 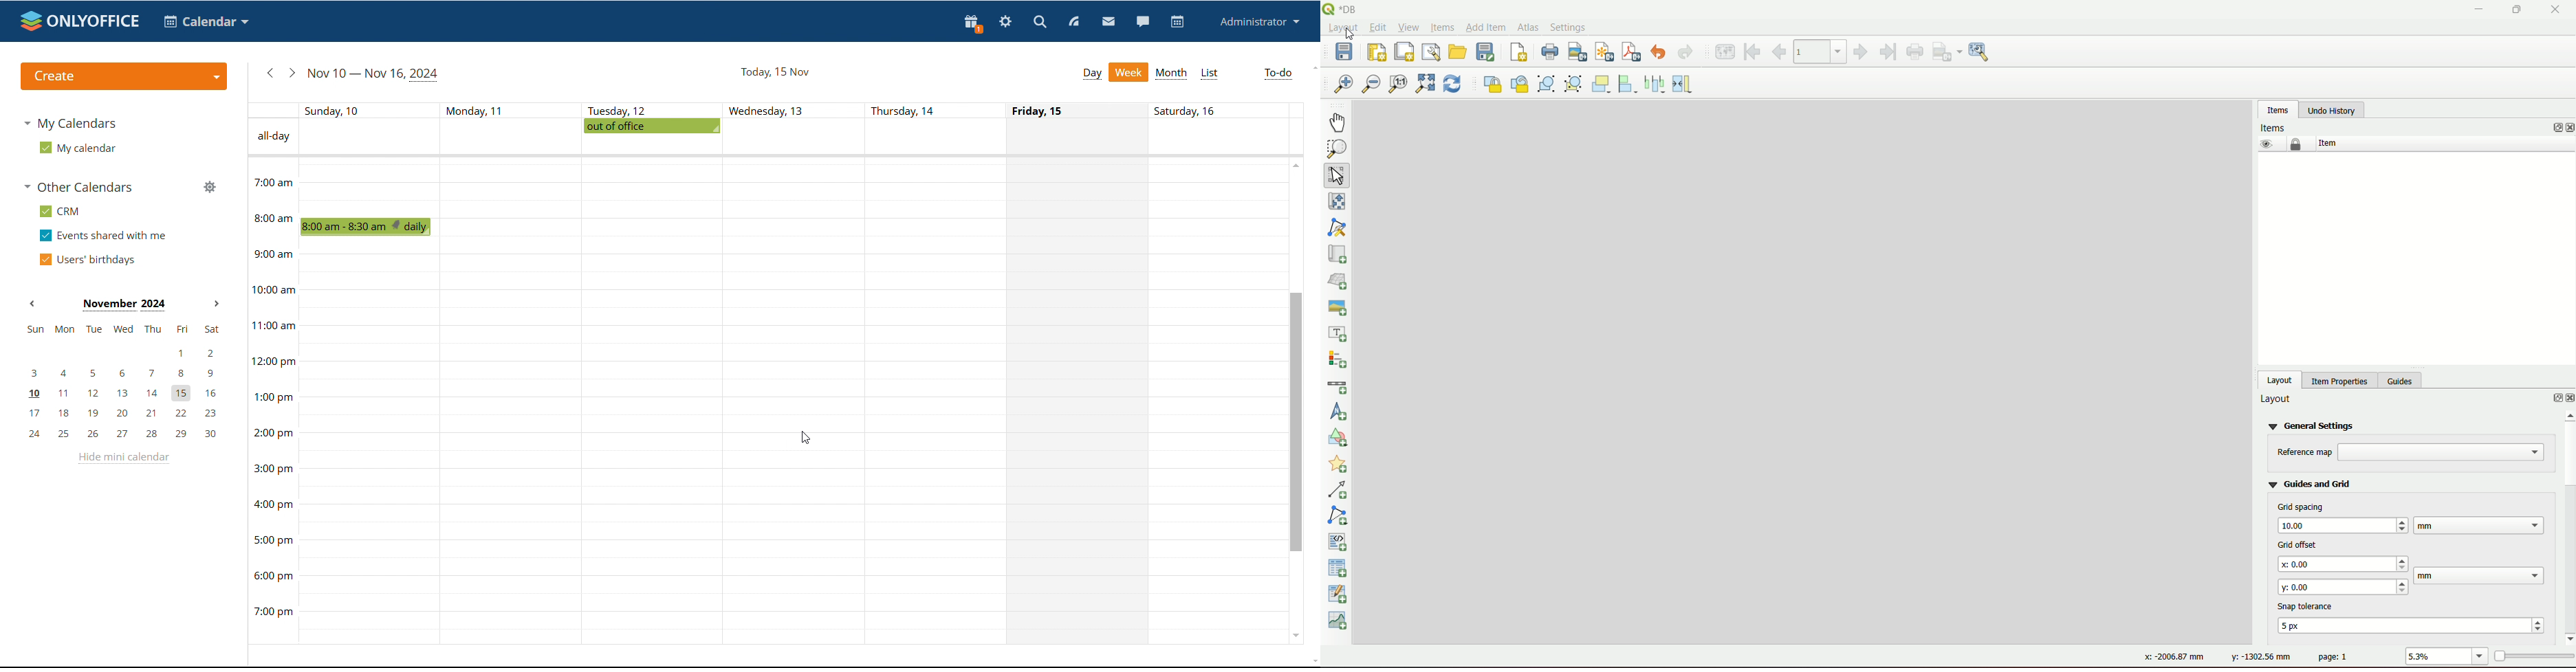 What do you see at coordinates (1337, 203) in the screenshot?
I see `move item content` at bounding box center [1337, 203].